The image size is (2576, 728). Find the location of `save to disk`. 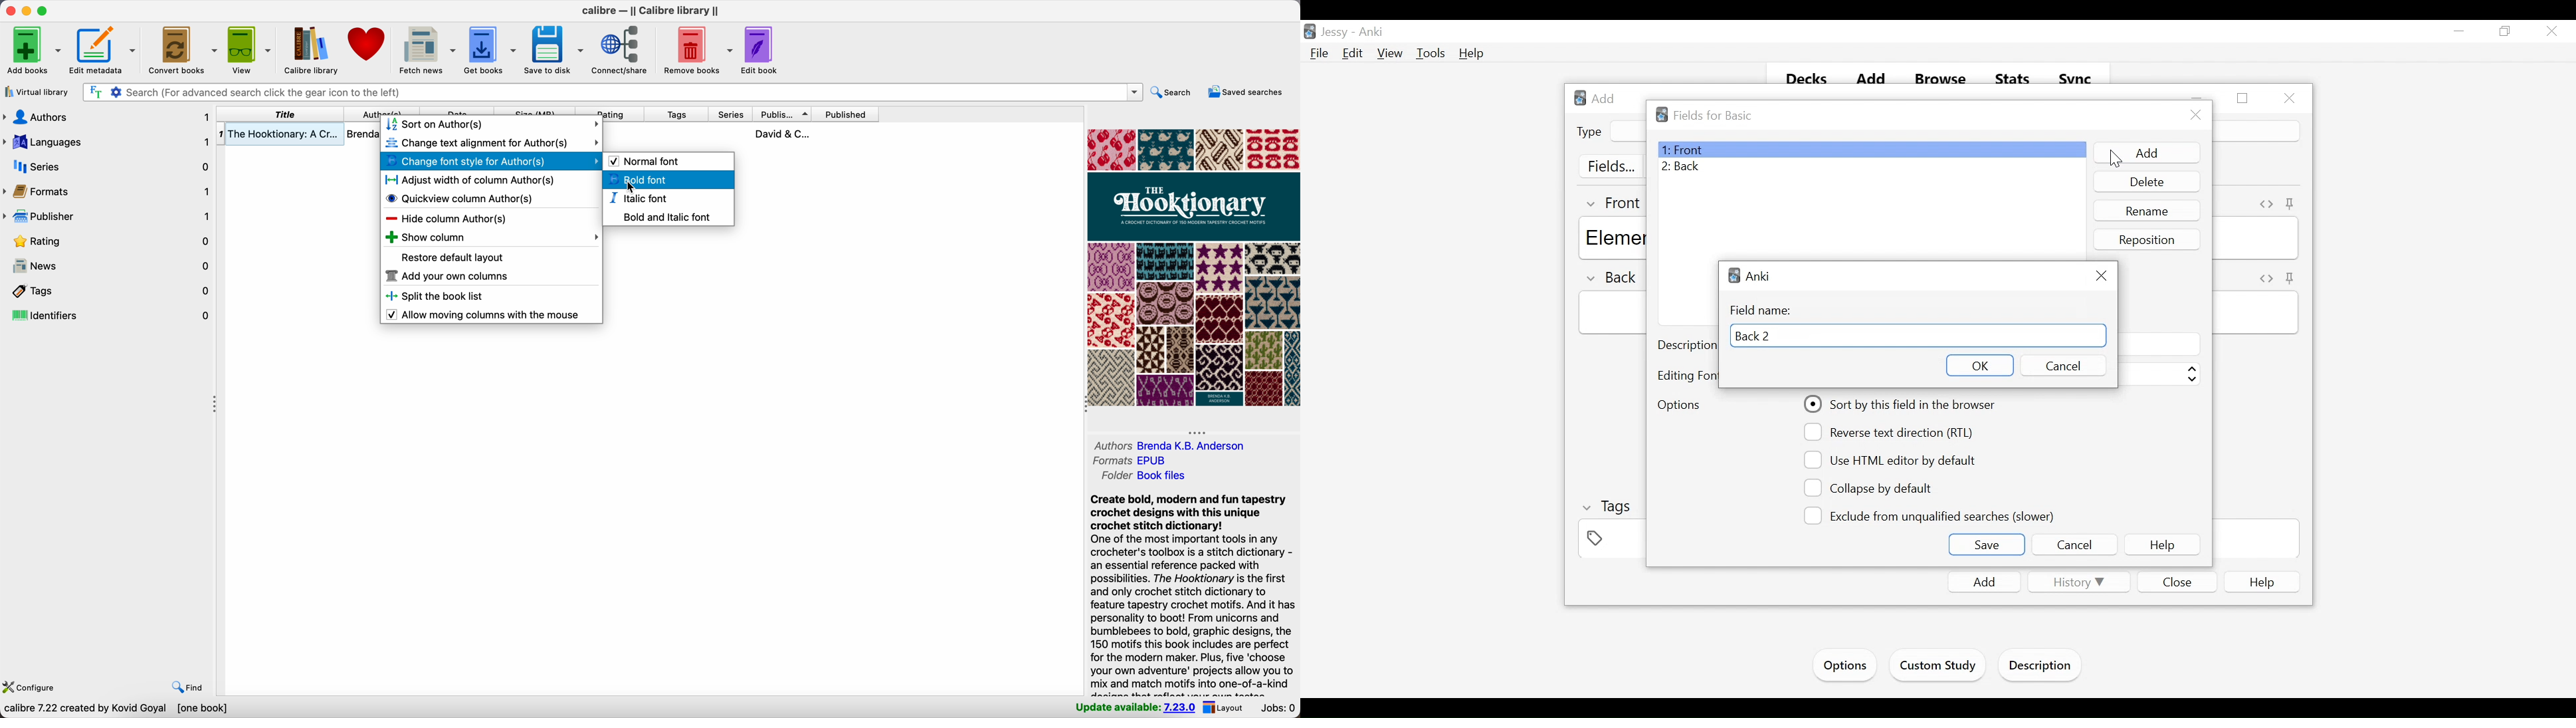

save to disk is located at coordinates (553, 48).